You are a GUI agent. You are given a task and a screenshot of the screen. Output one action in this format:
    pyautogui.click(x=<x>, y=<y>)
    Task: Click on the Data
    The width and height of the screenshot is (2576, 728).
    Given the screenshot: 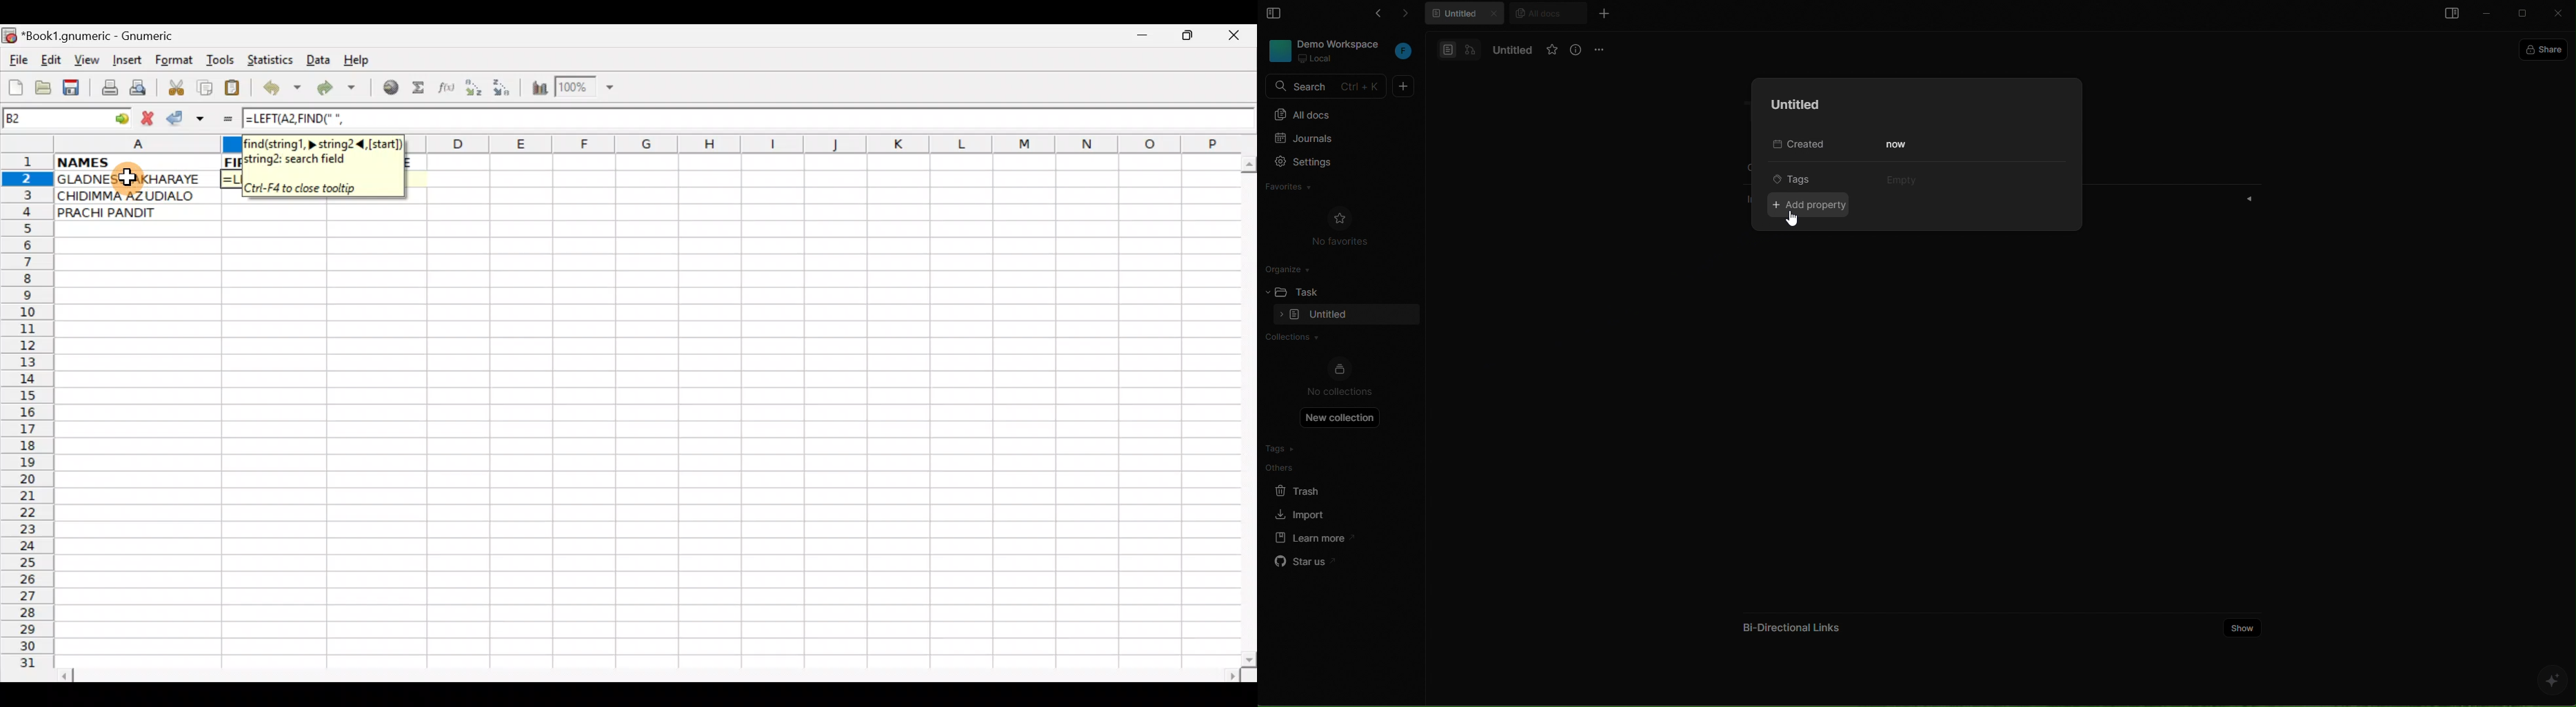 What is the action you would take?
    pyautogui.click(x=318, y=59)
    